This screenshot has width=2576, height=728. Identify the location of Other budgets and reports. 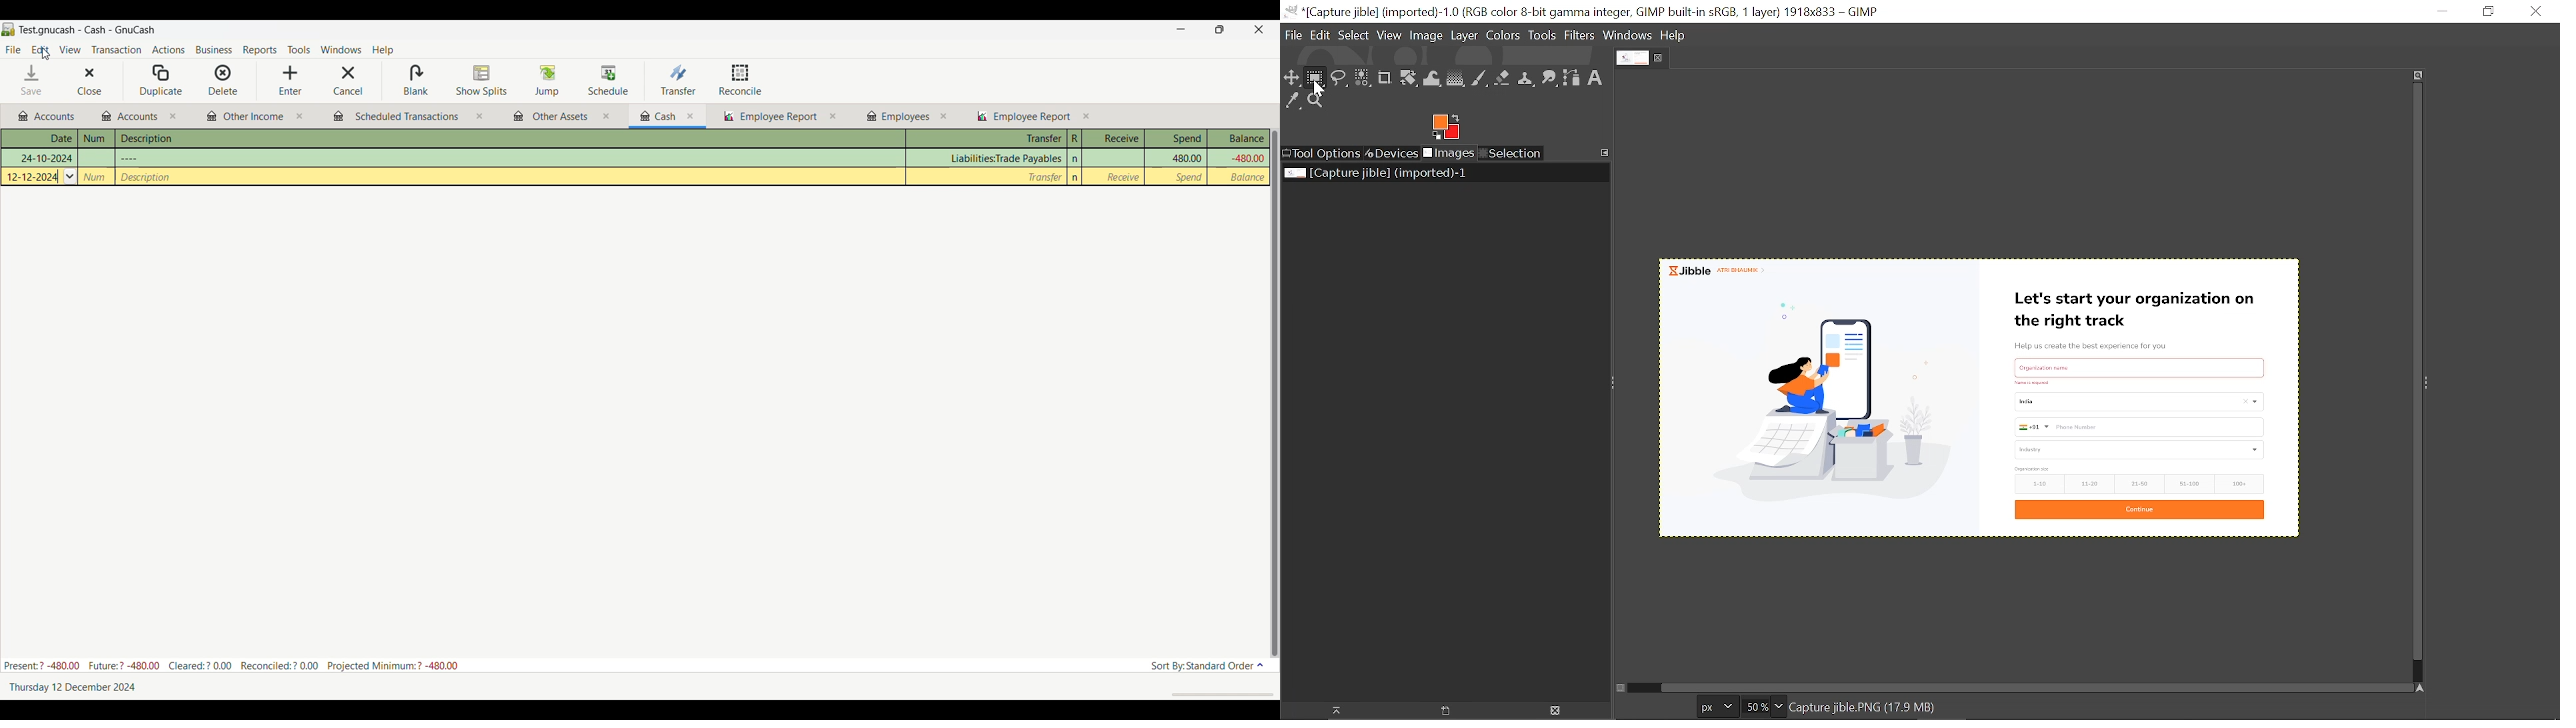
(771, 117).